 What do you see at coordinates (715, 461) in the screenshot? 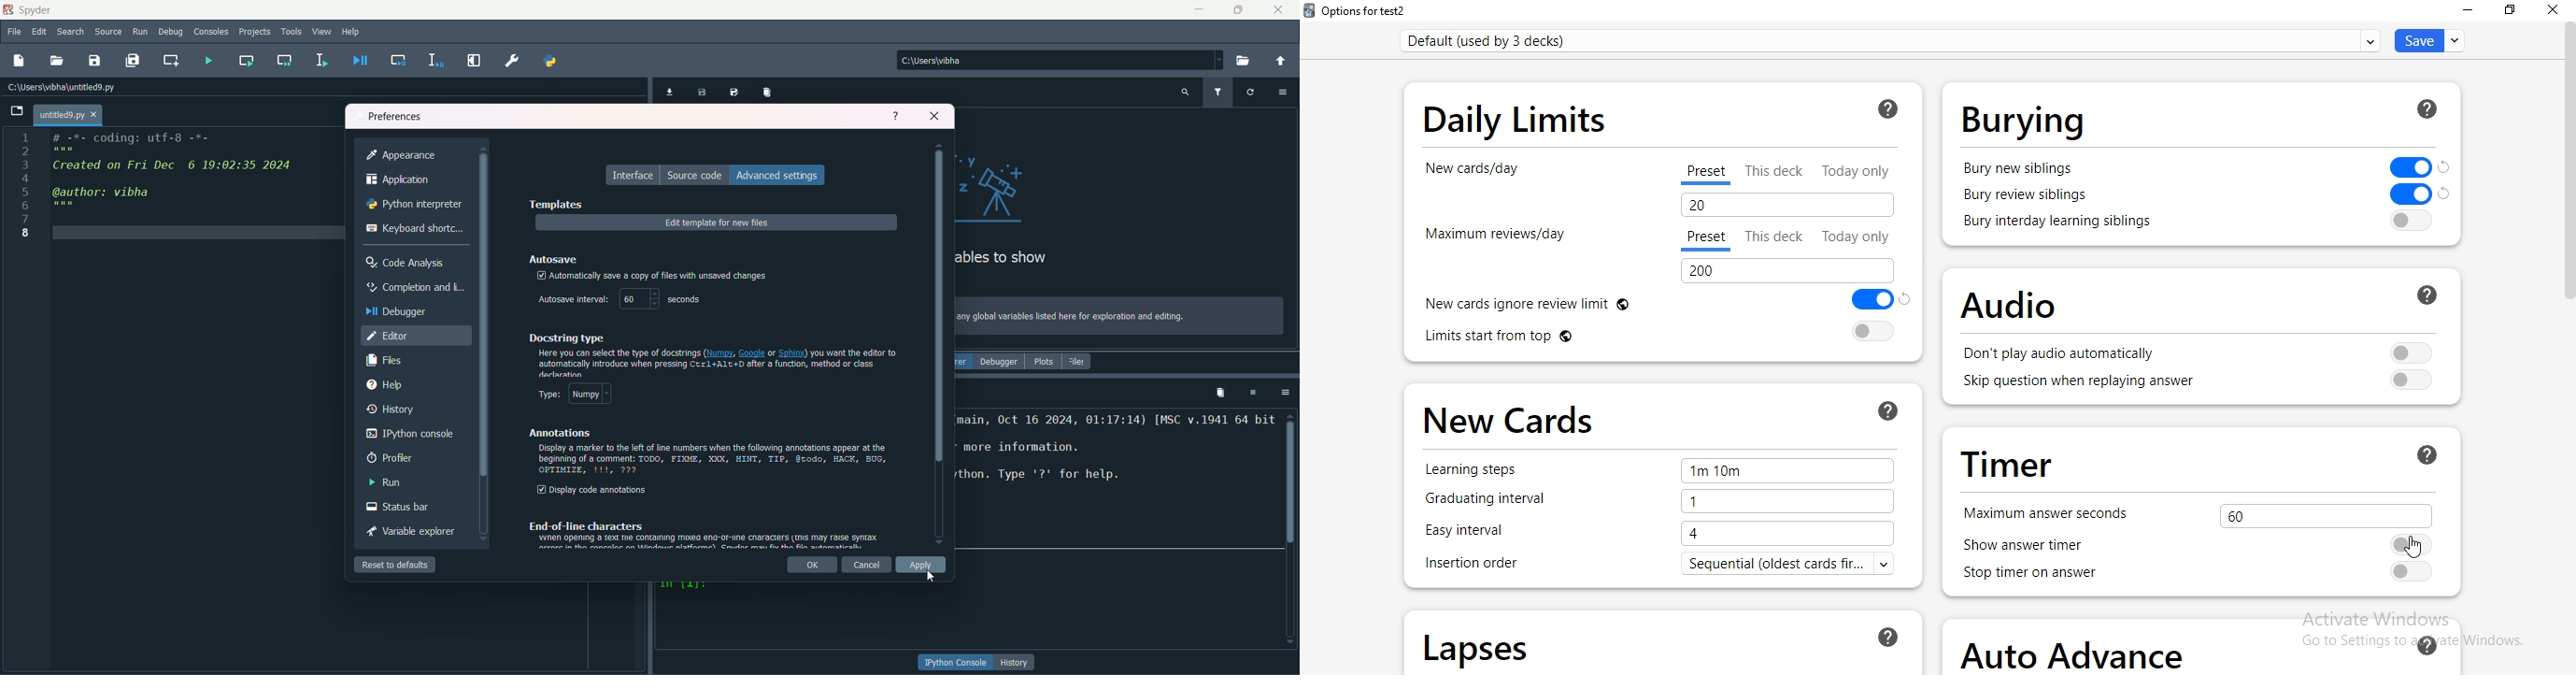
I see `text` at bounding box center [715, 461].